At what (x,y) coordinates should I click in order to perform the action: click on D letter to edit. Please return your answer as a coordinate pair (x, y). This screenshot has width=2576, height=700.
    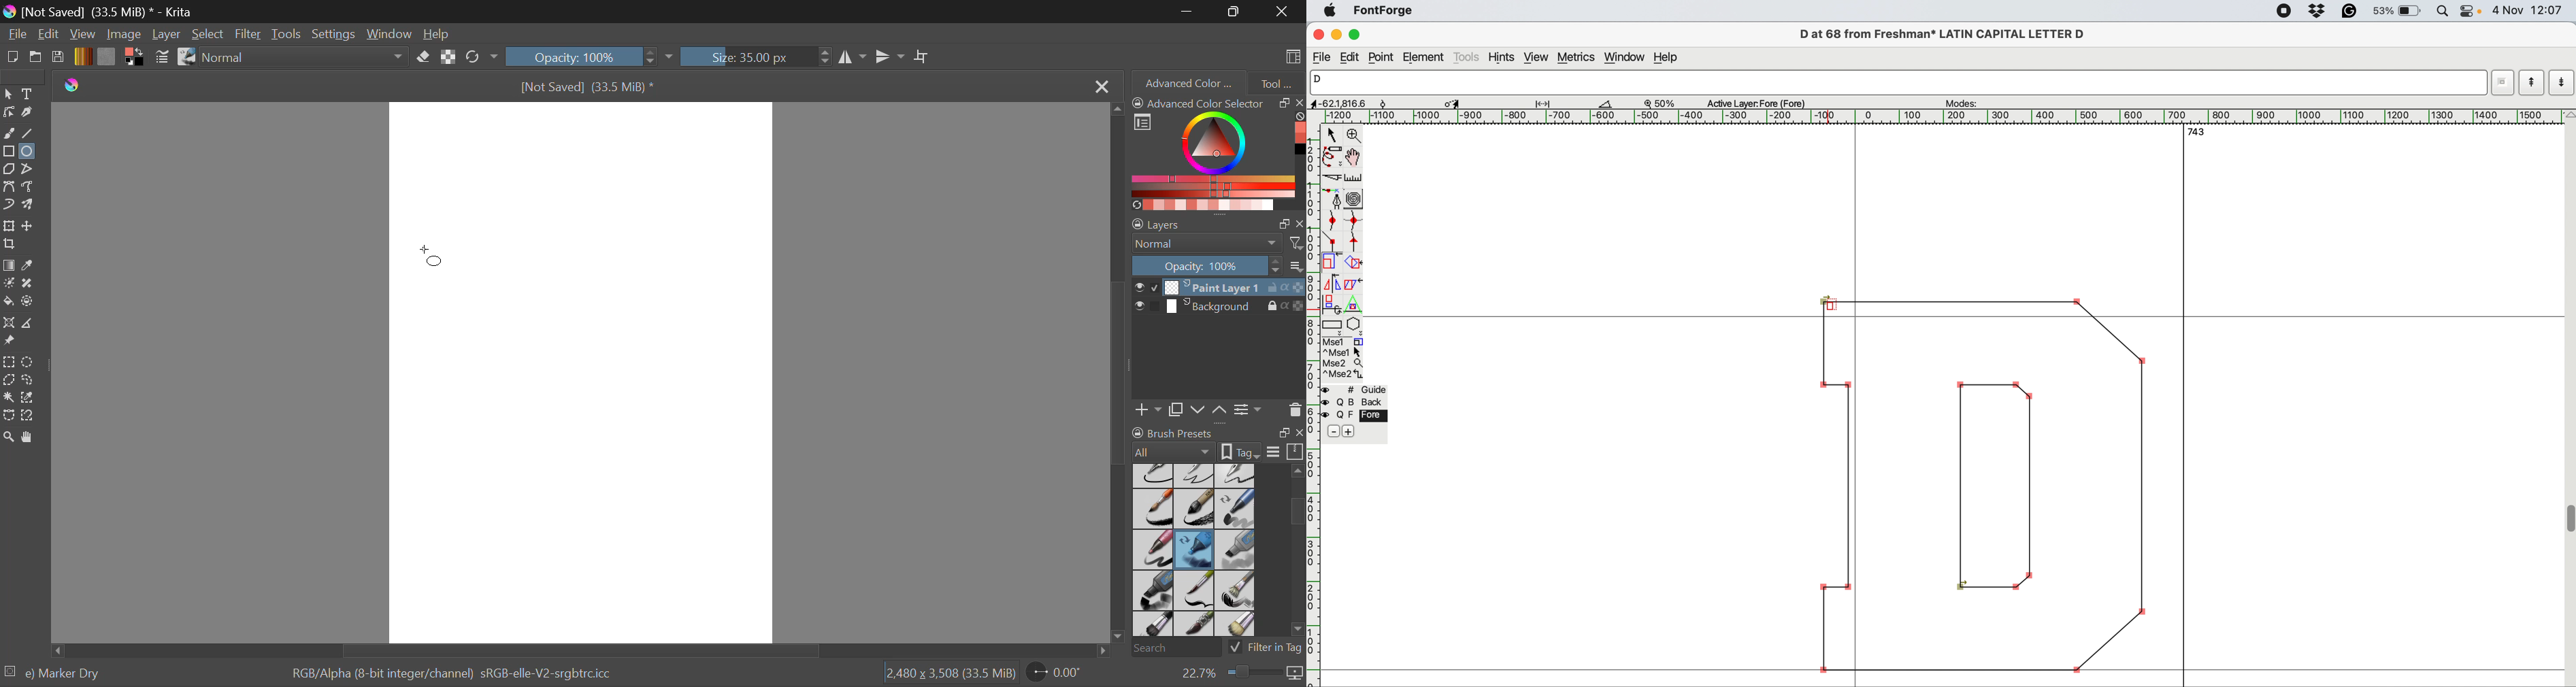
    Looking at the image, I should click on (1976, 479).